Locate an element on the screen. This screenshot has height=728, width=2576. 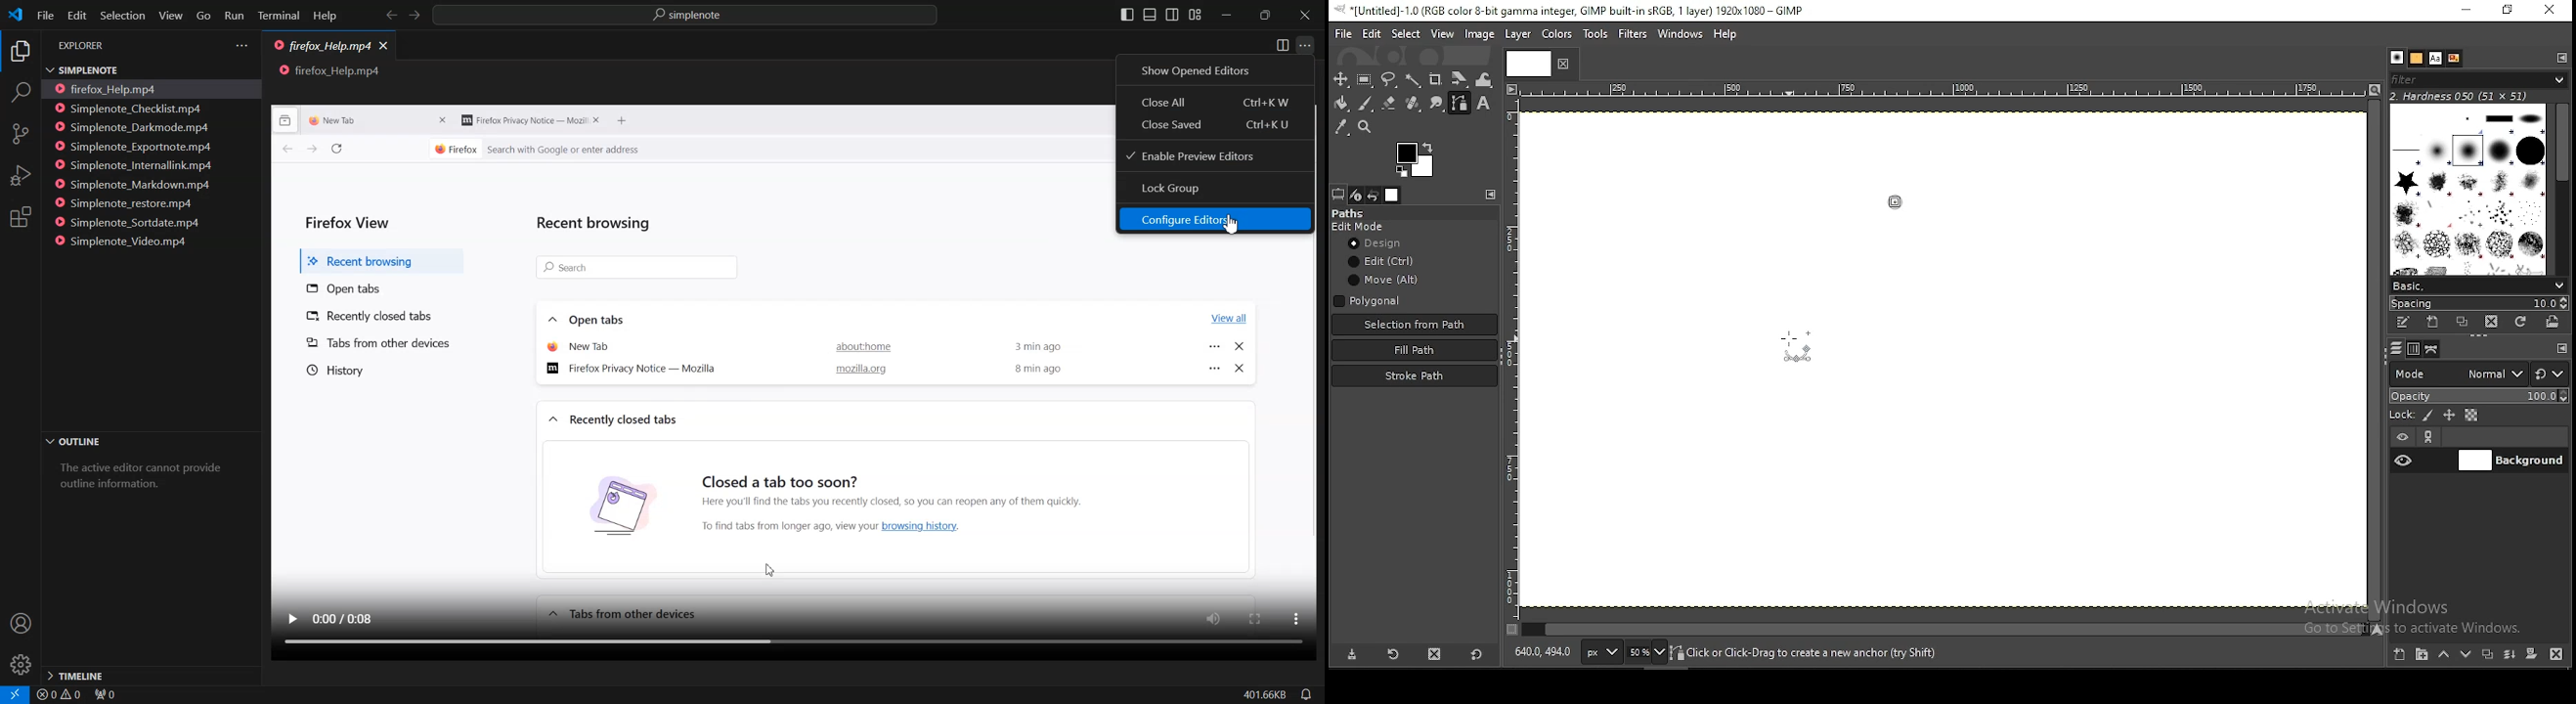
0o'00 / 0:08 is located at coordinates (348, 615).